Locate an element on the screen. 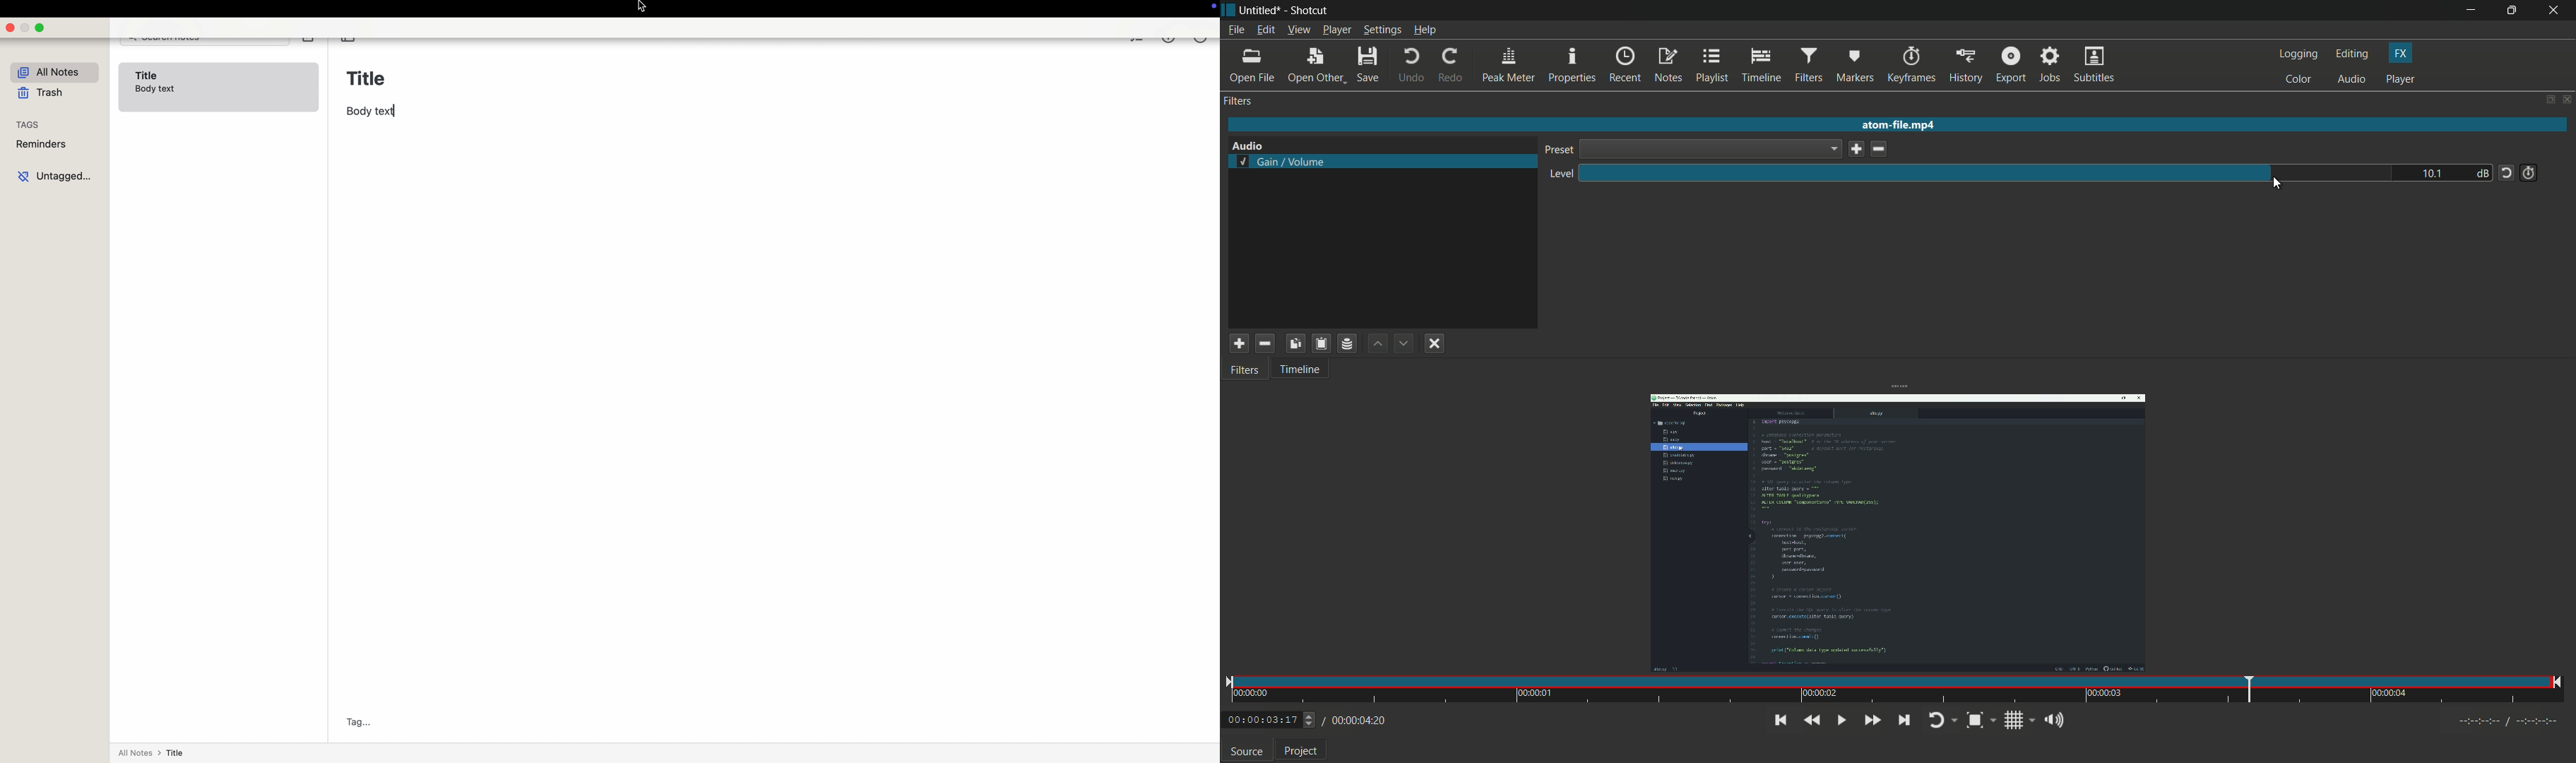 This screenshot has width=2576, height=784. Timecodes is located at coordinates (2510, 724).